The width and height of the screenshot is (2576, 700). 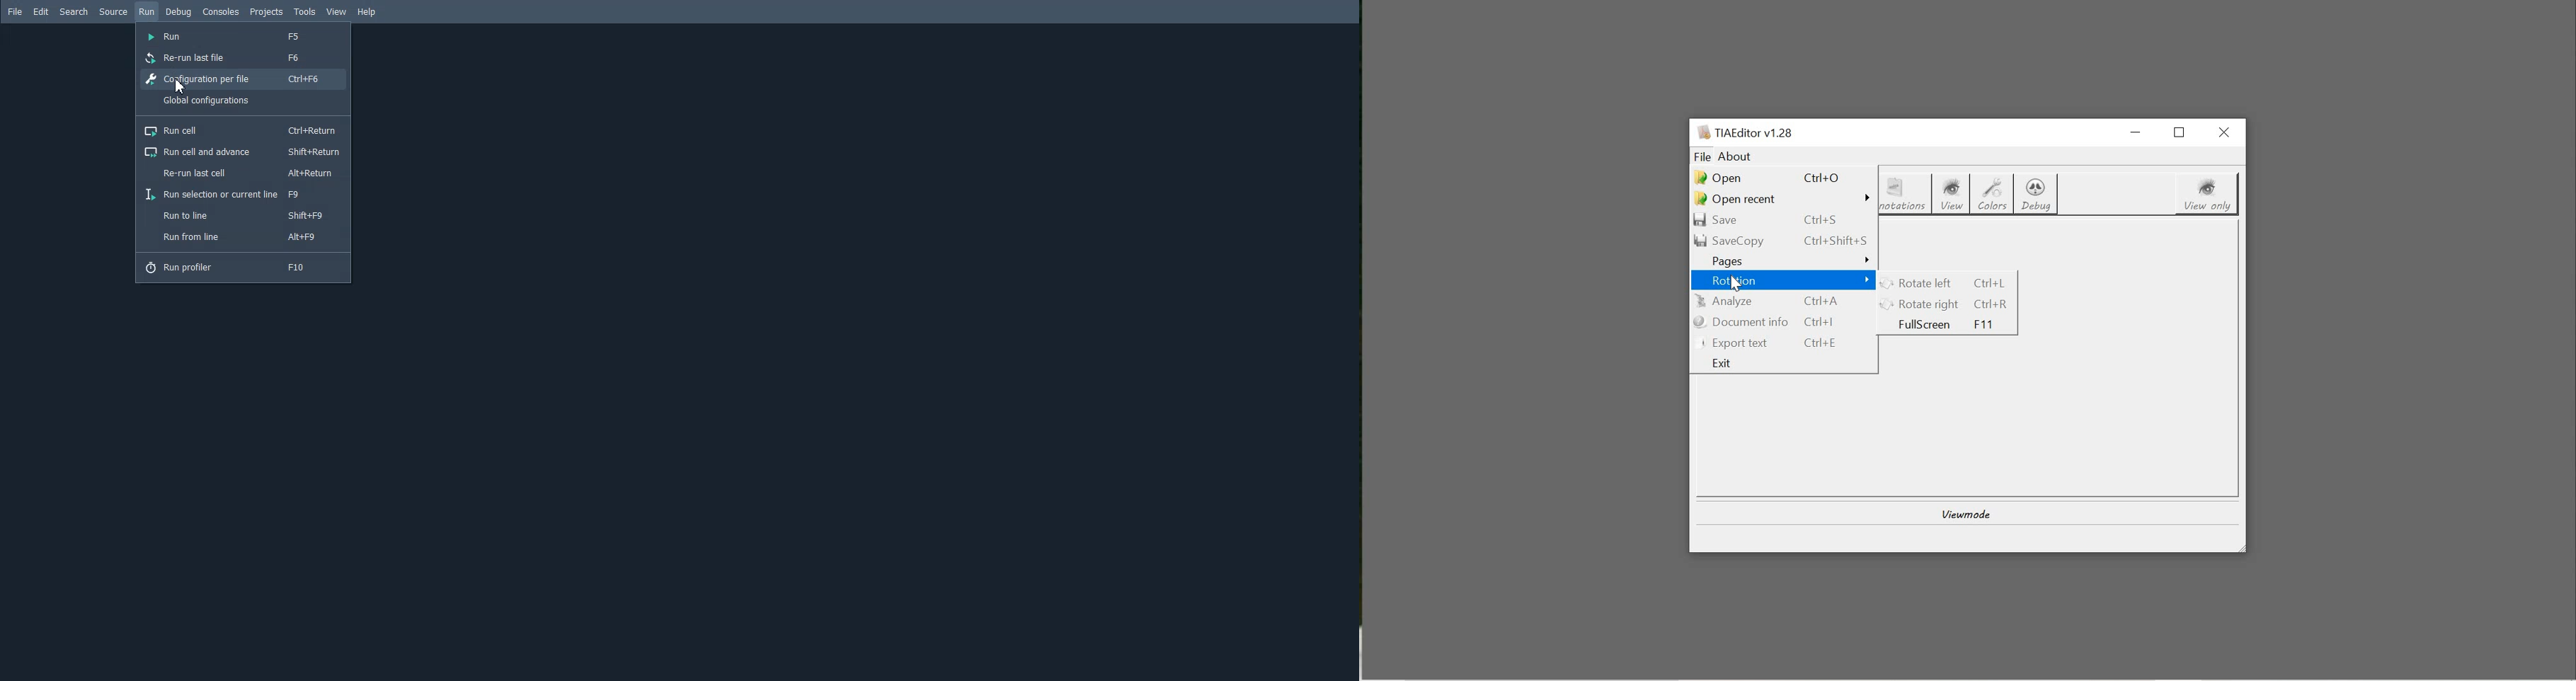 I want to click on Run cell and advance, so click(x=243, y=151).